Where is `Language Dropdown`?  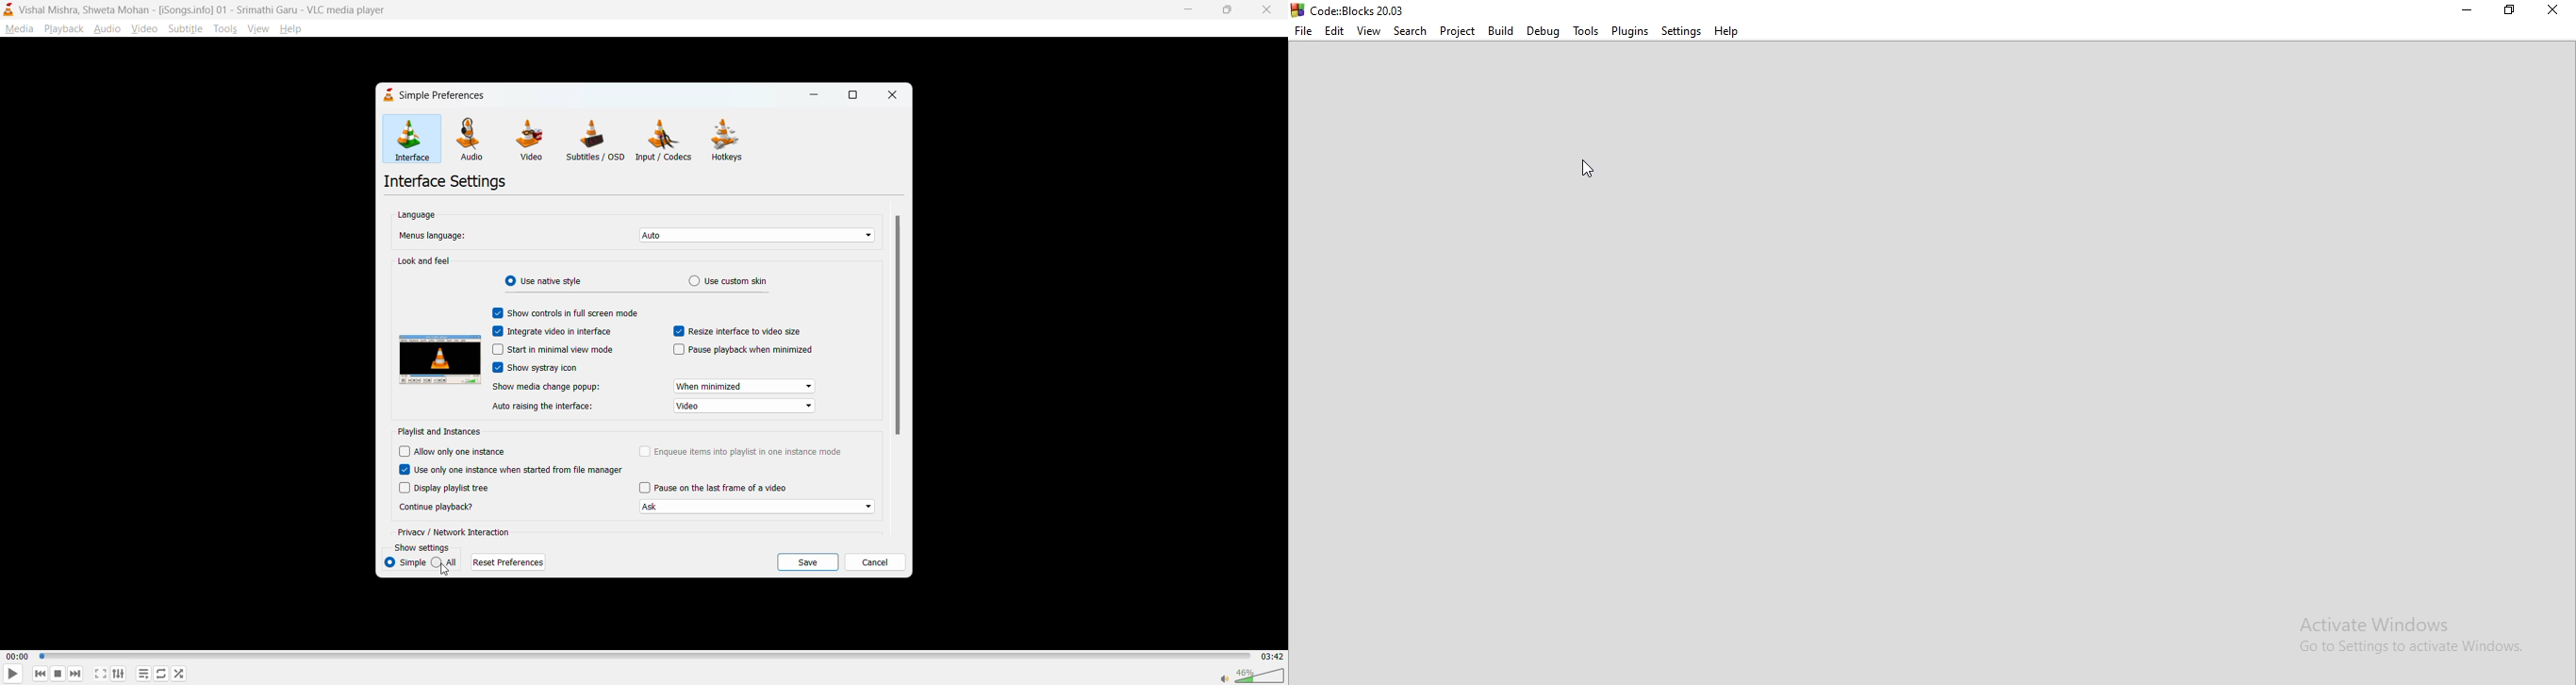 Language Dropdown is located at coordinates (751, 235).